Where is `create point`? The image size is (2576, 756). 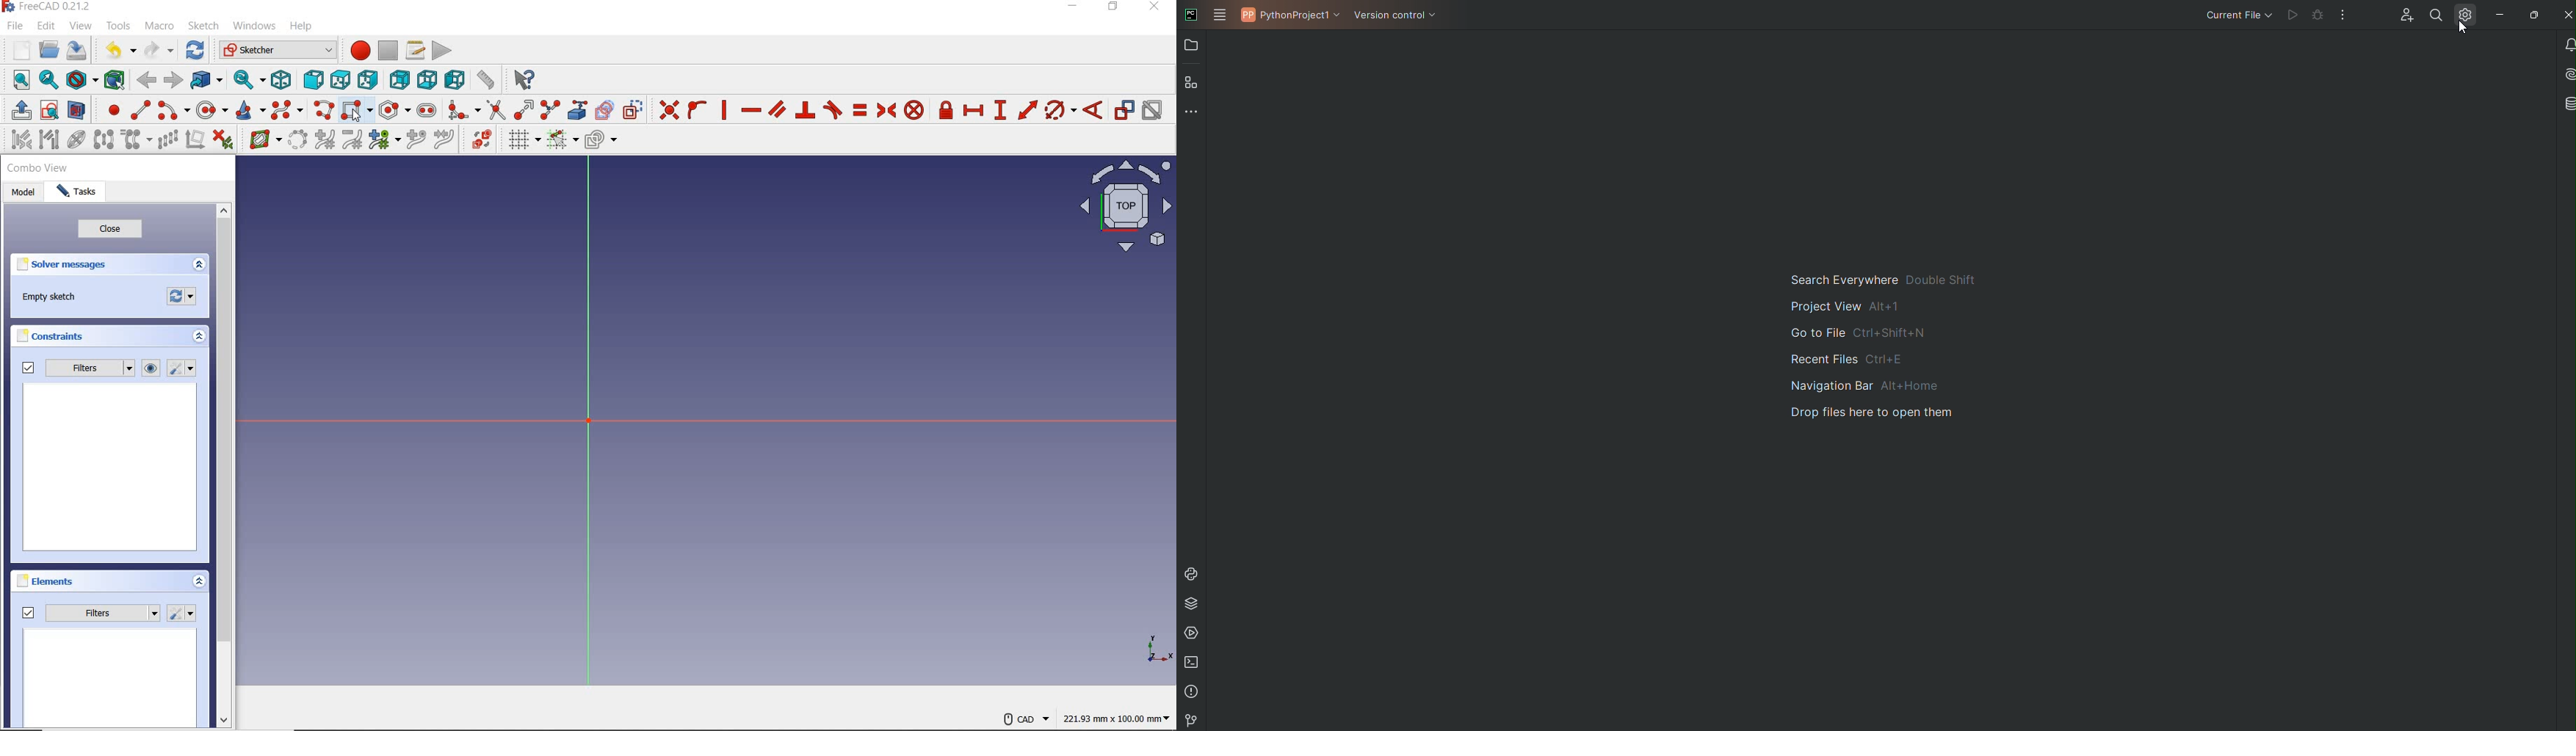 create point is located at coordinates (111, 110).